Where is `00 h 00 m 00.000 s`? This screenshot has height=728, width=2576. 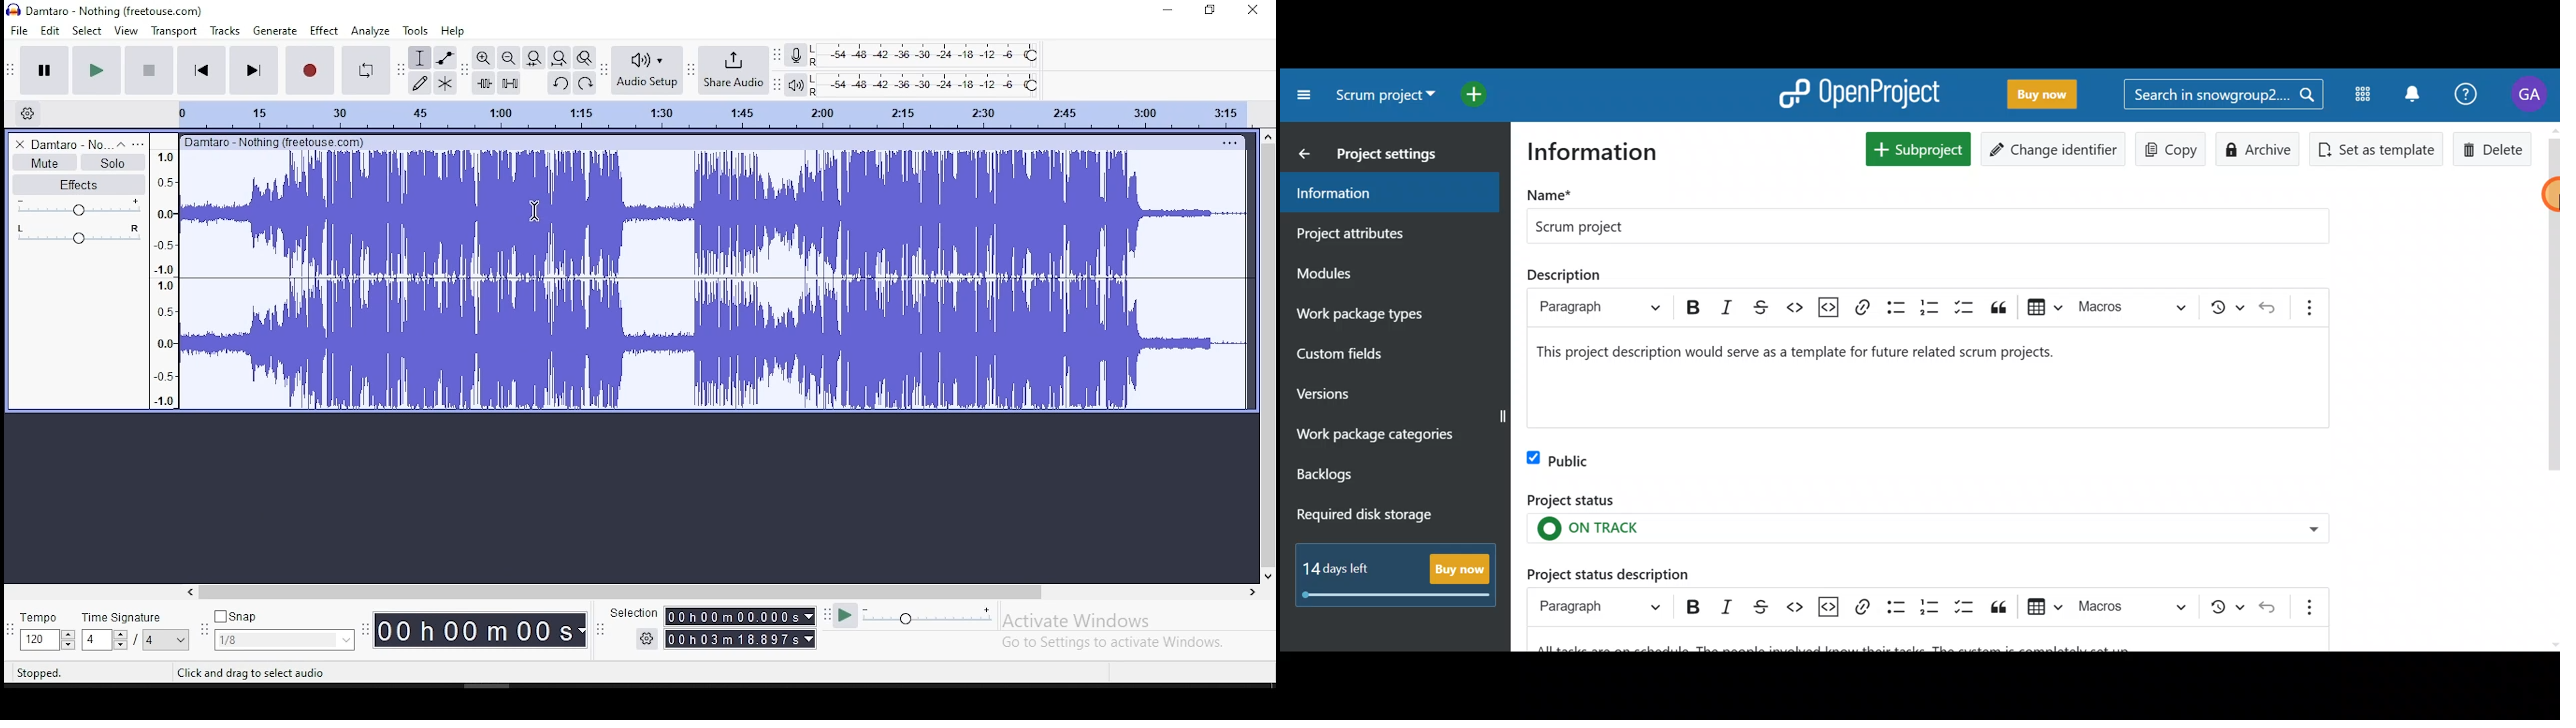 00 h 00 m 00.000 s is located at coordinates (740, 616).